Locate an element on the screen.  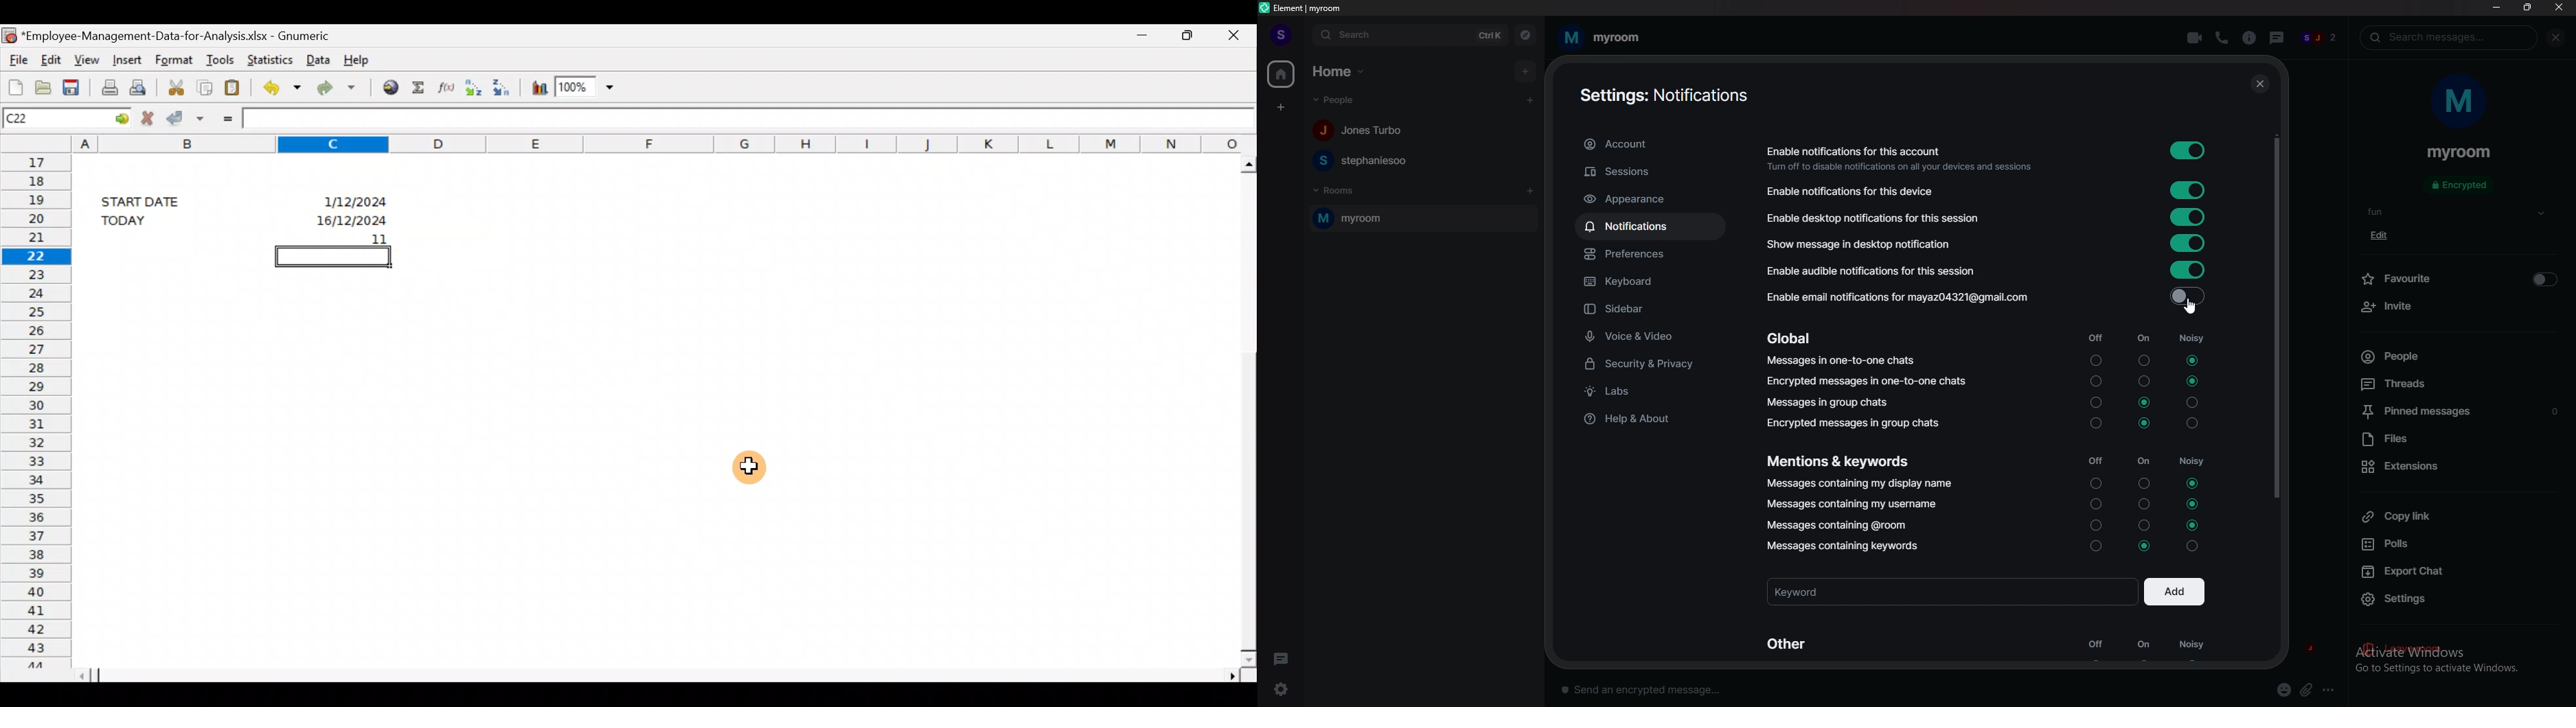
Rows is located at coordinates (34, 409).